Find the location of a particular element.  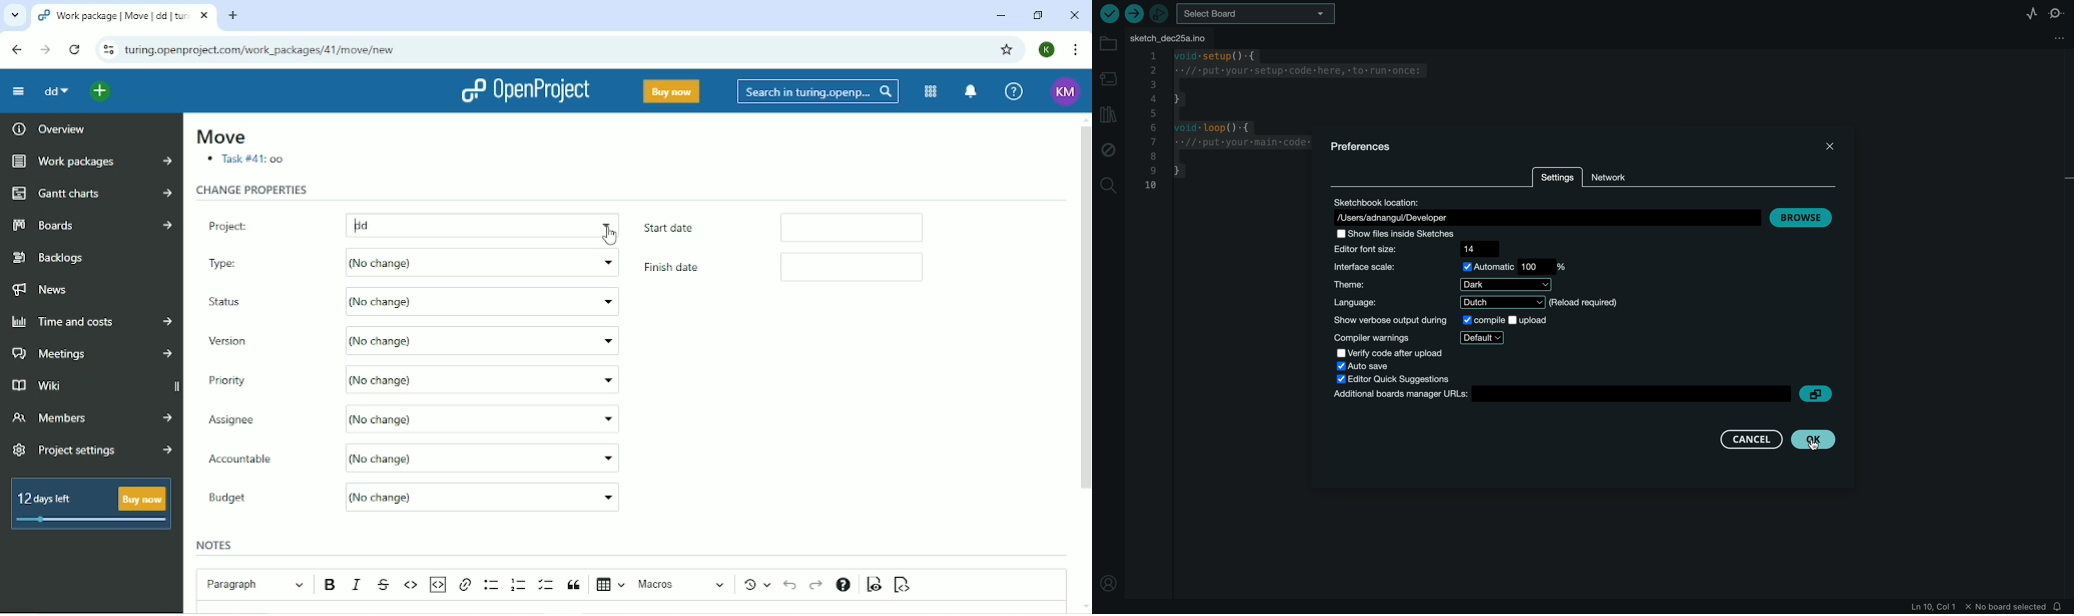

editor  quick is located at coordinates (1397, 379).